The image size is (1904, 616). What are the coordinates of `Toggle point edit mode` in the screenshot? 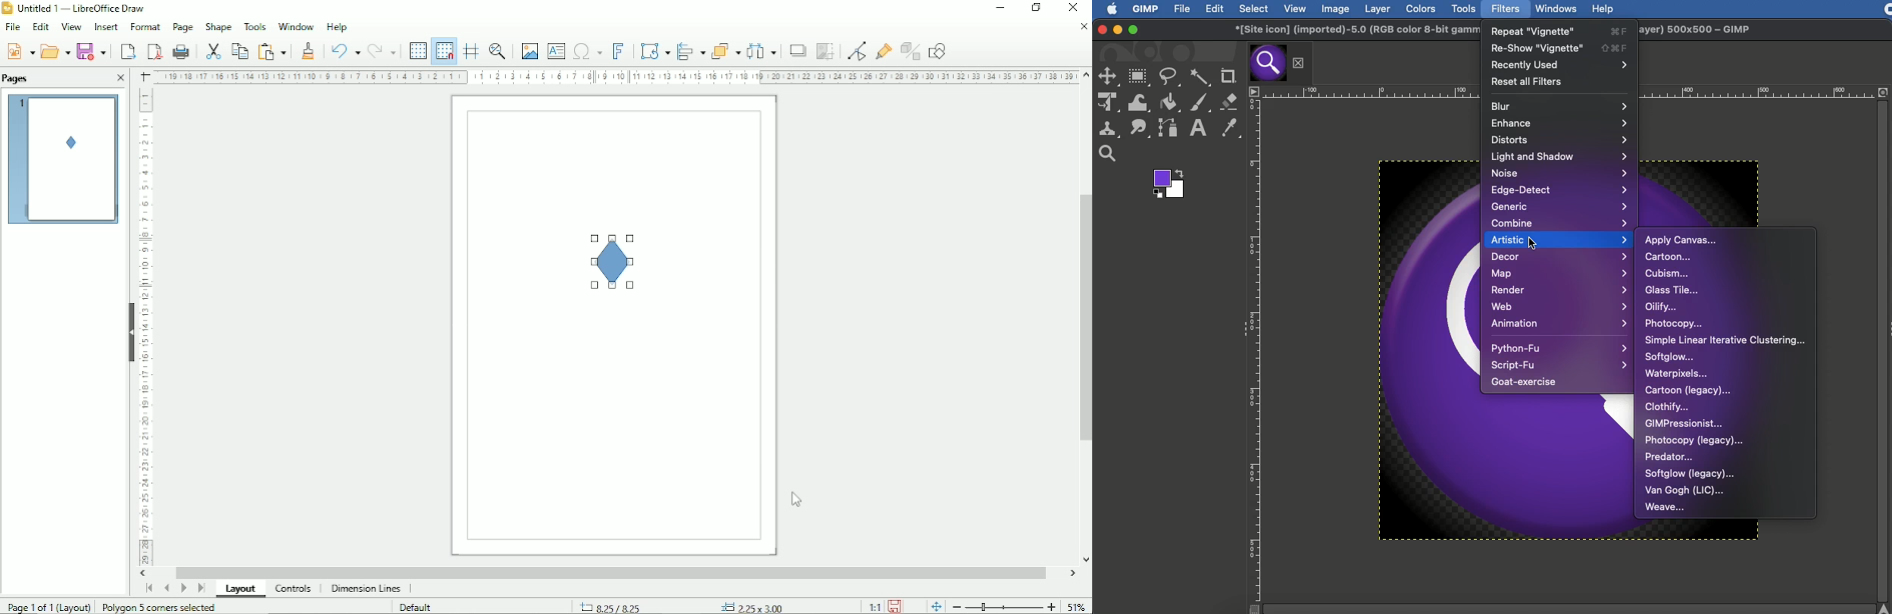 It's located at (854, 49).